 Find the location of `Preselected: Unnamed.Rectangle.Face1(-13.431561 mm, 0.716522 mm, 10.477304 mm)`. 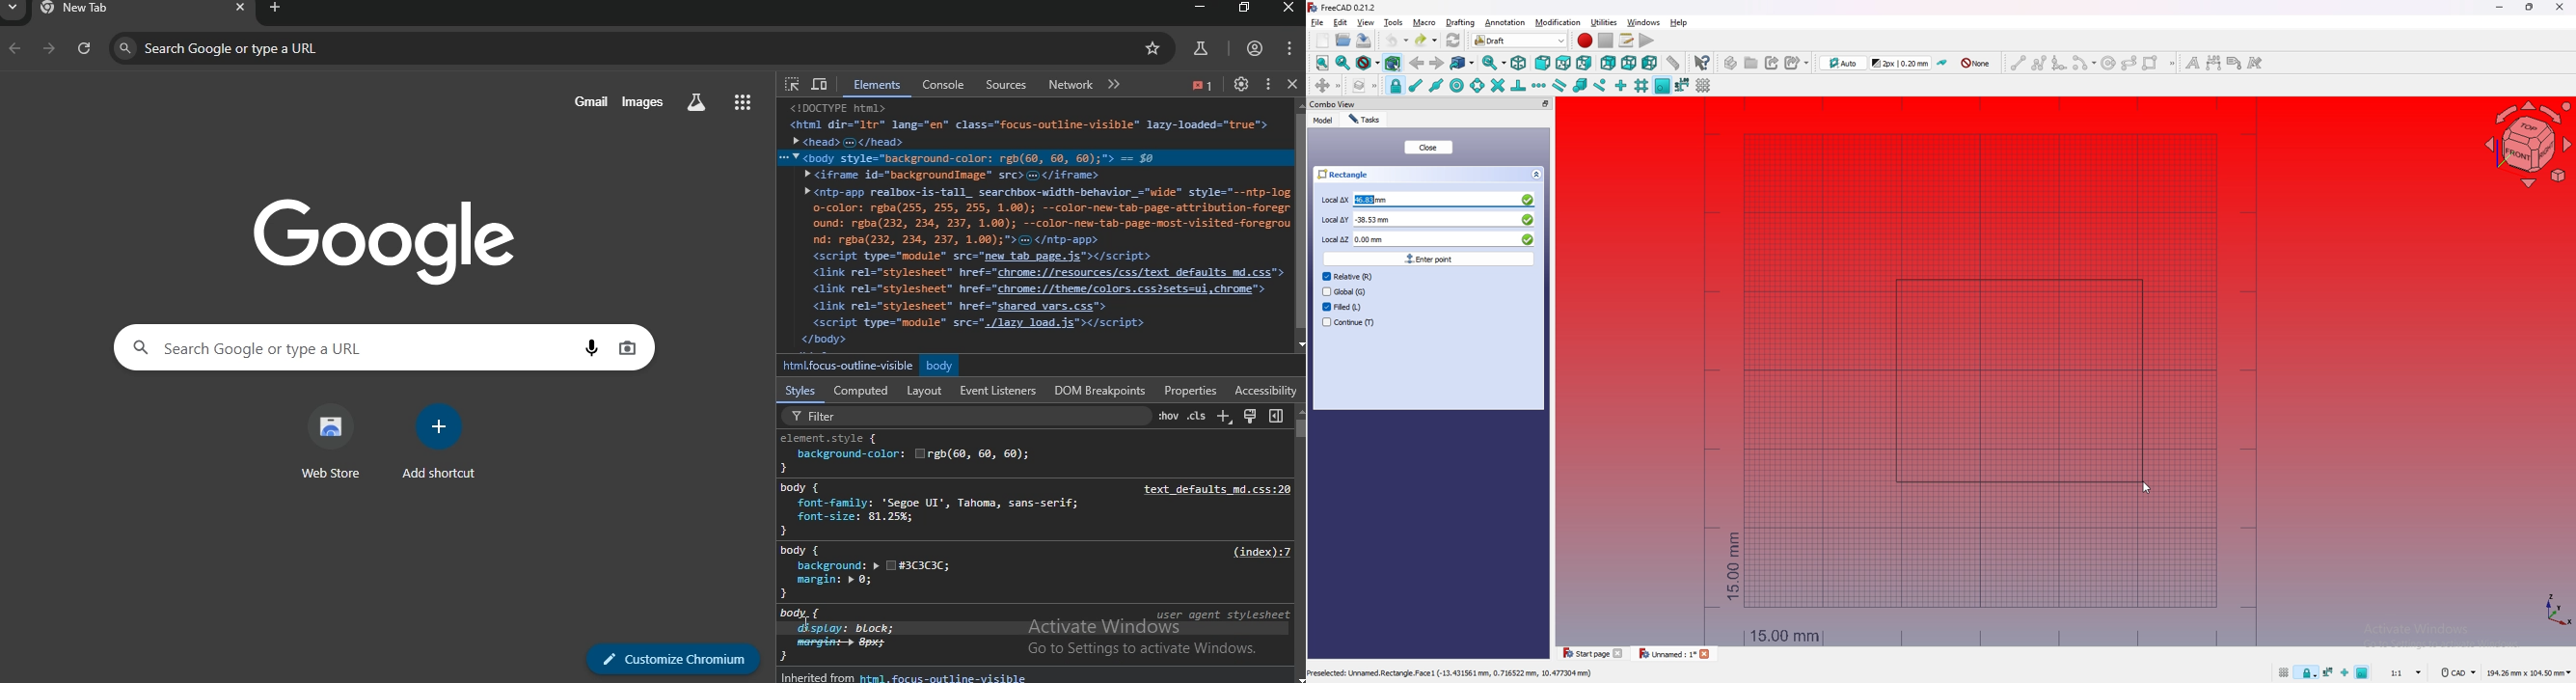

Preselected: Unnamed.Rectangle.Face1(-13.431561 mm, 0.716522 mm, 10.477304 mm) is located at coordinates (1452, 673).